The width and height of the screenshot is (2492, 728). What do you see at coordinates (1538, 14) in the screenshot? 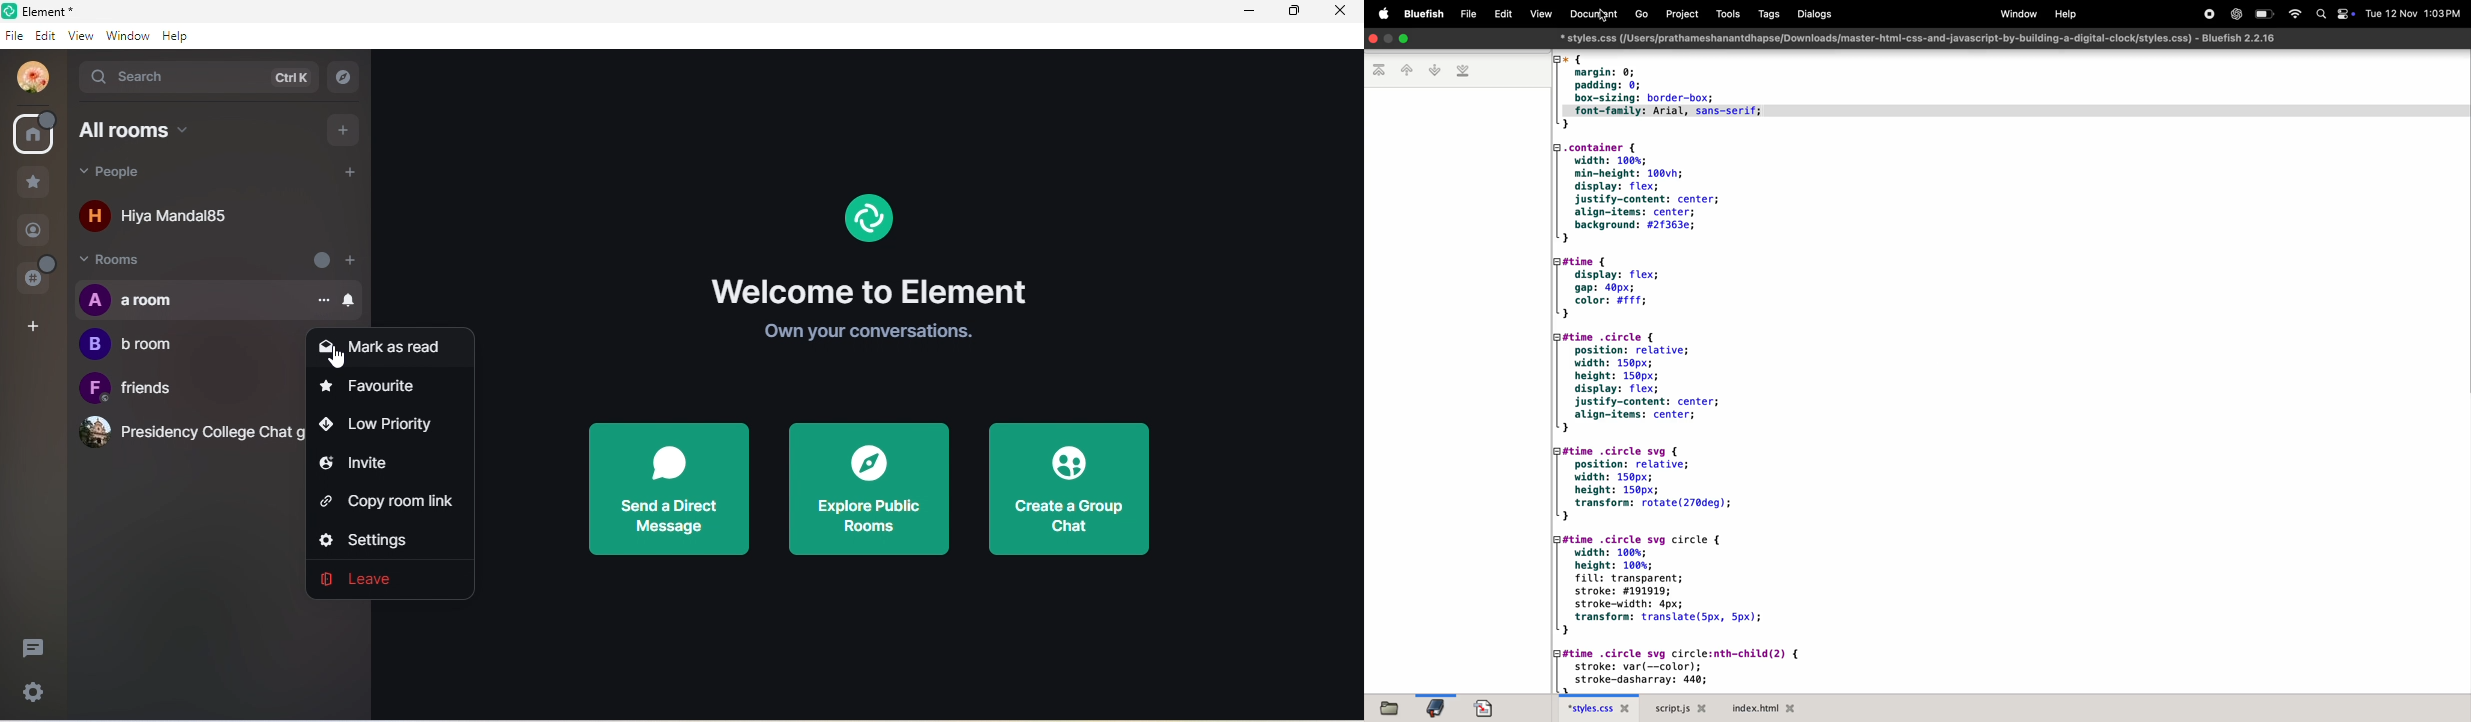
I see `View` at bounding box center [1538, 14].